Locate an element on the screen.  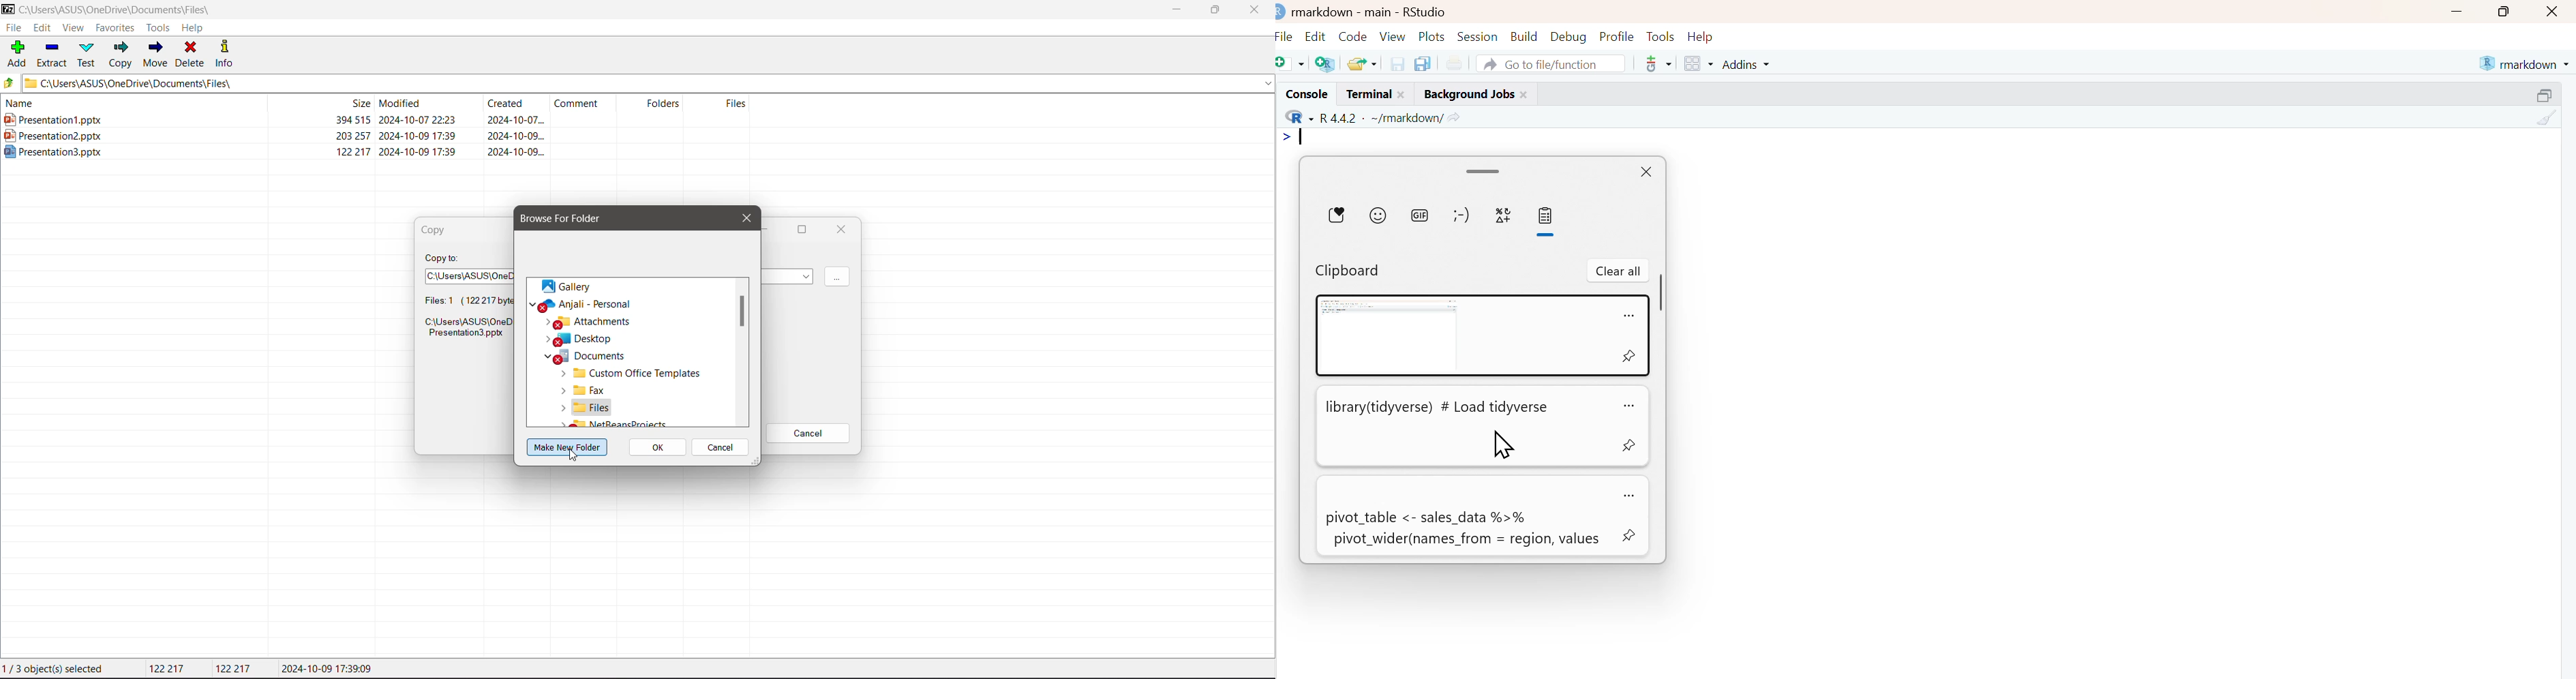
clear console is located at coordinates (2547, 118).